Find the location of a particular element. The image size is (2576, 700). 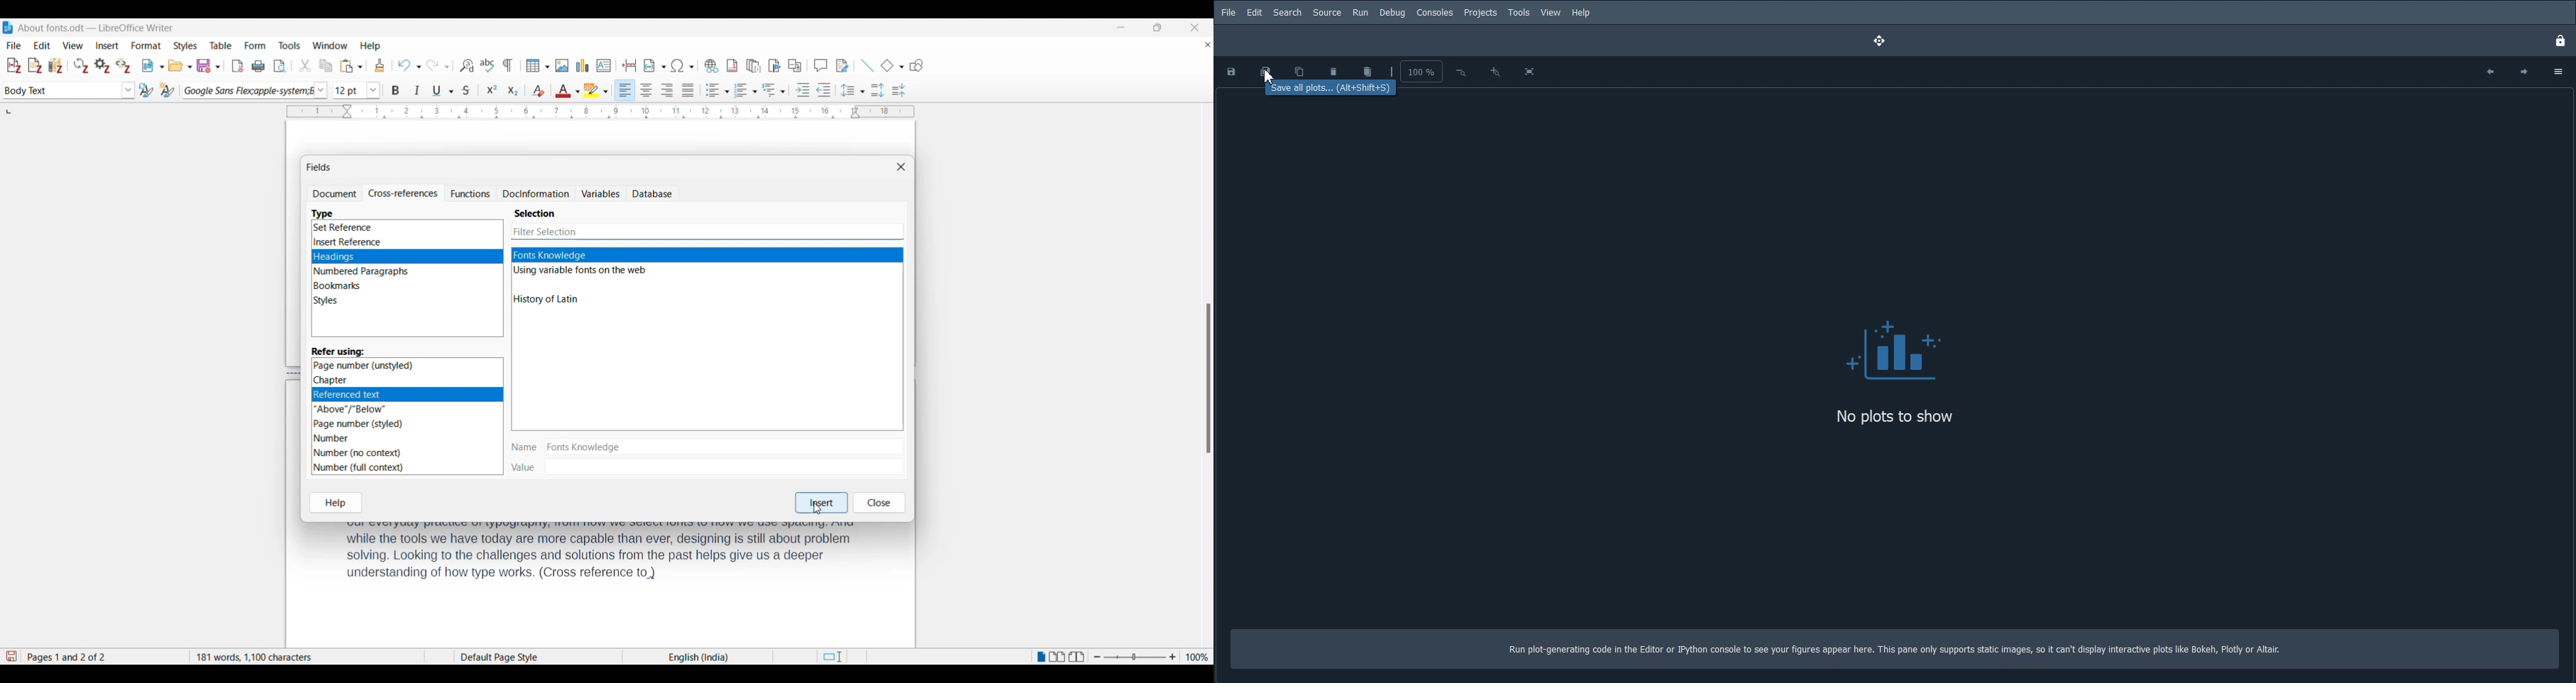

Tools is located at coordinates (1519, 12).